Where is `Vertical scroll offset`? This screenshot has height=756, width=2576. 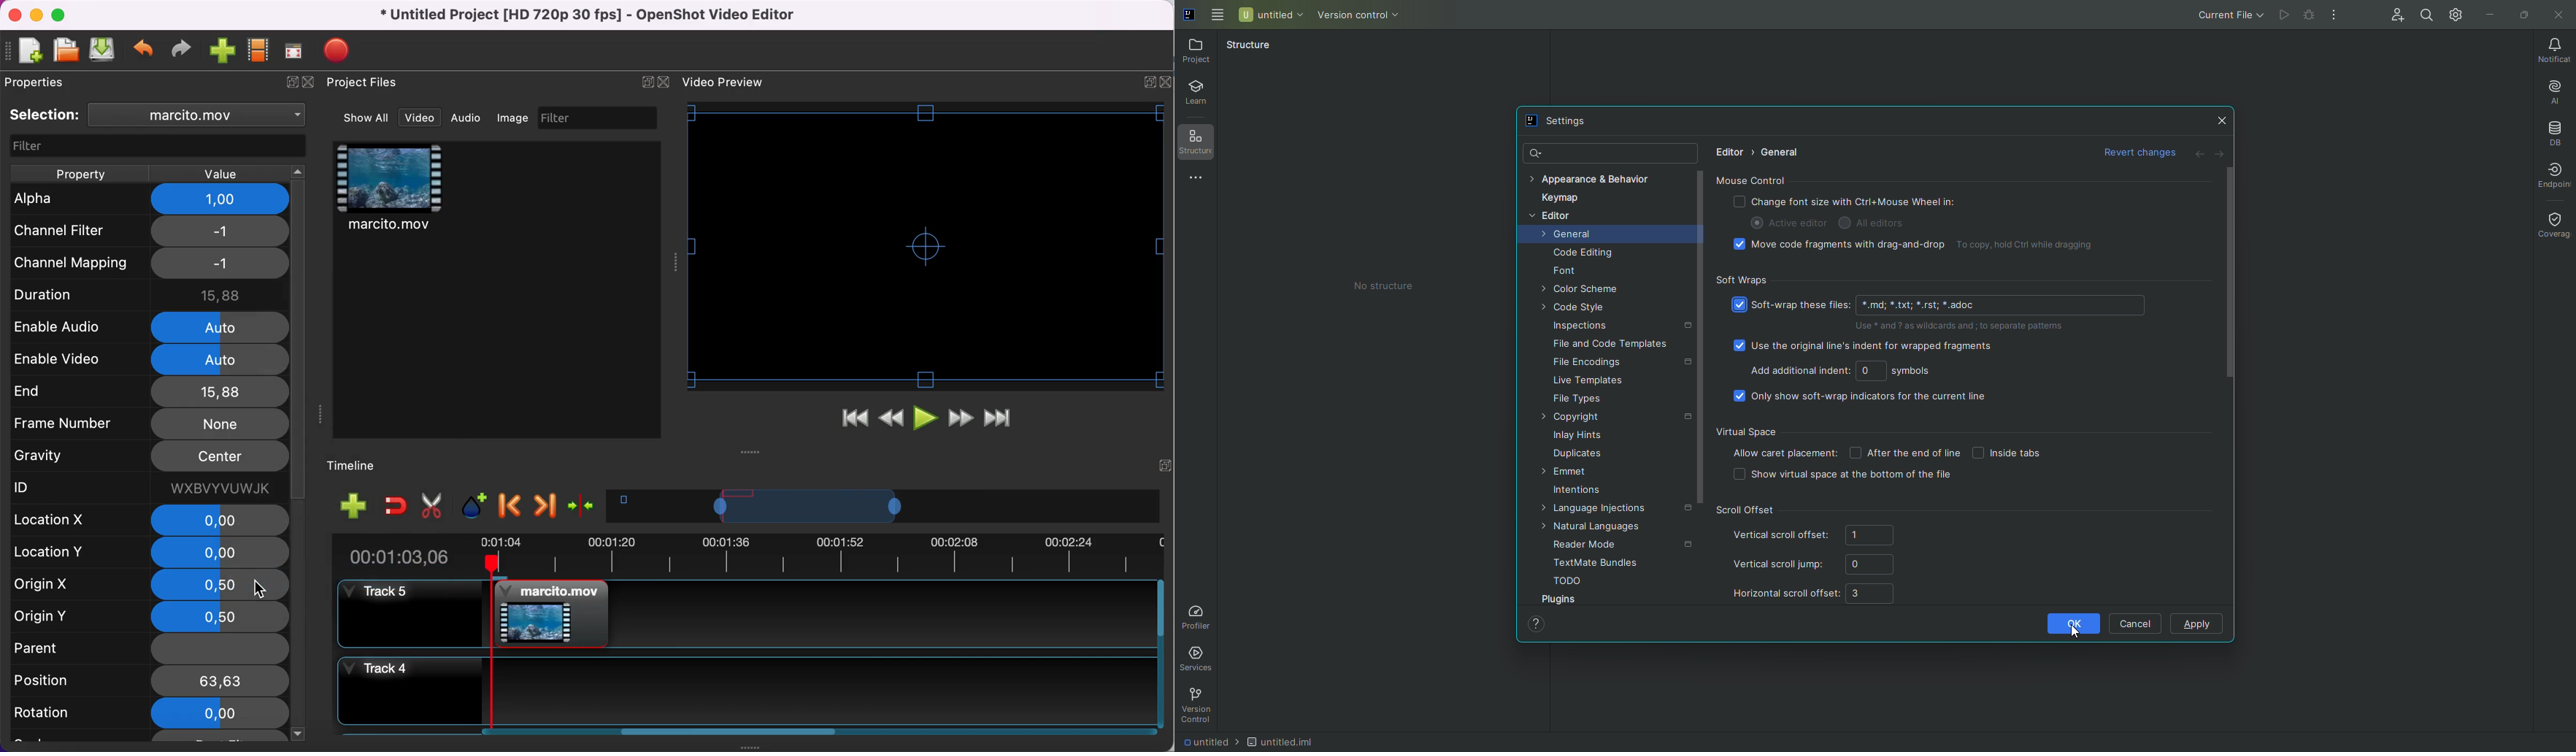 Vertical scroll offset is located at coordinates (1820, 537).